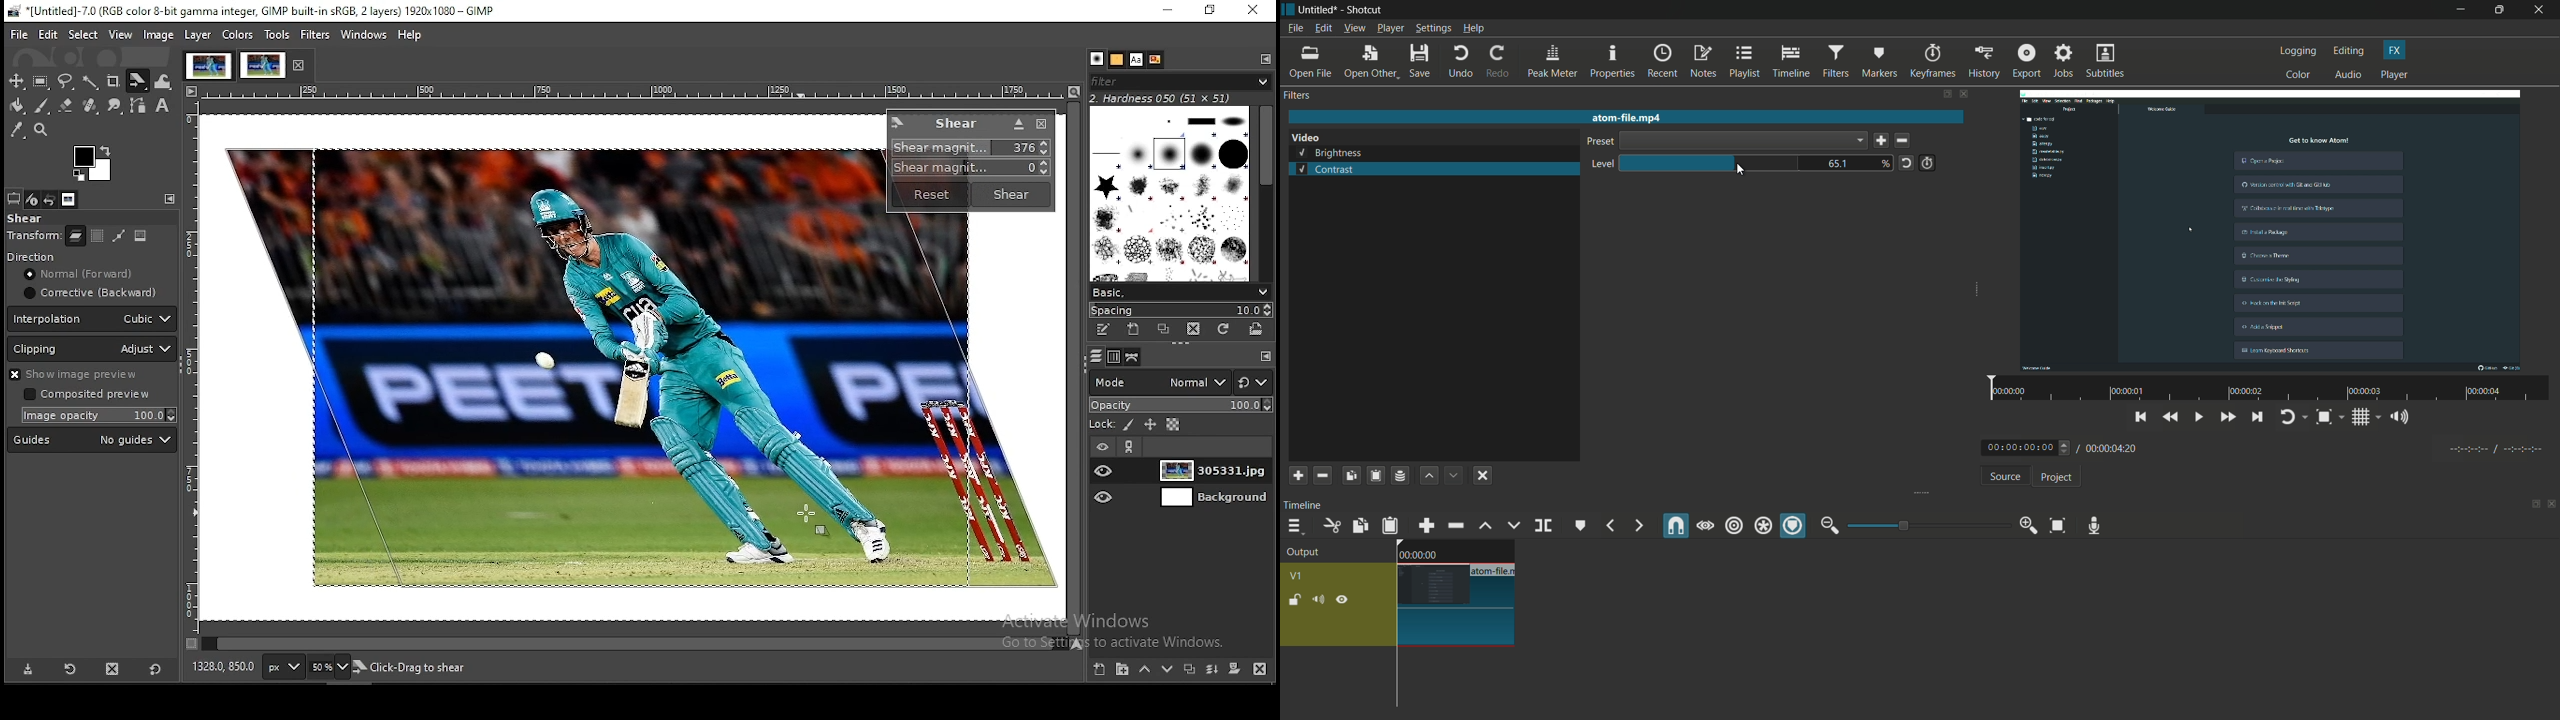 Image resolution: width=2576 pixels, height=728 pixels. I want to click on scroll bar, so click(1265, 191).